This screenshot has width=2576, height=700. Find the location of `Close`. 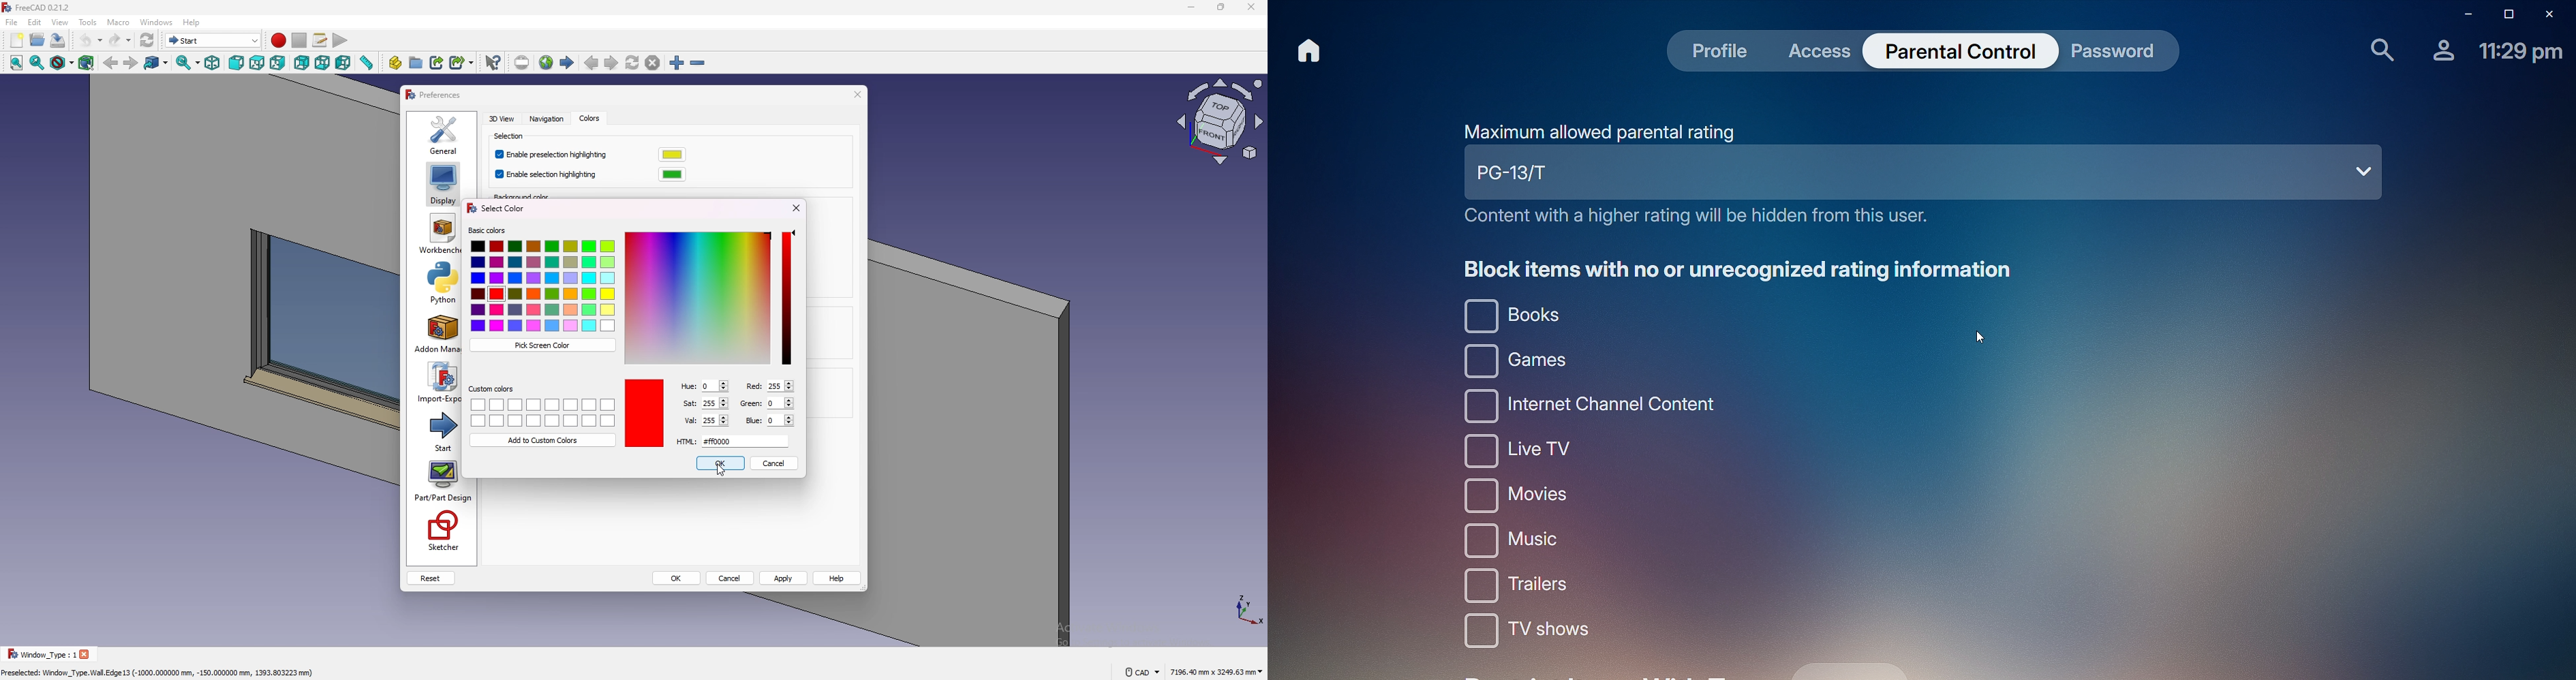

Close is located at coordinates (2553, 13).